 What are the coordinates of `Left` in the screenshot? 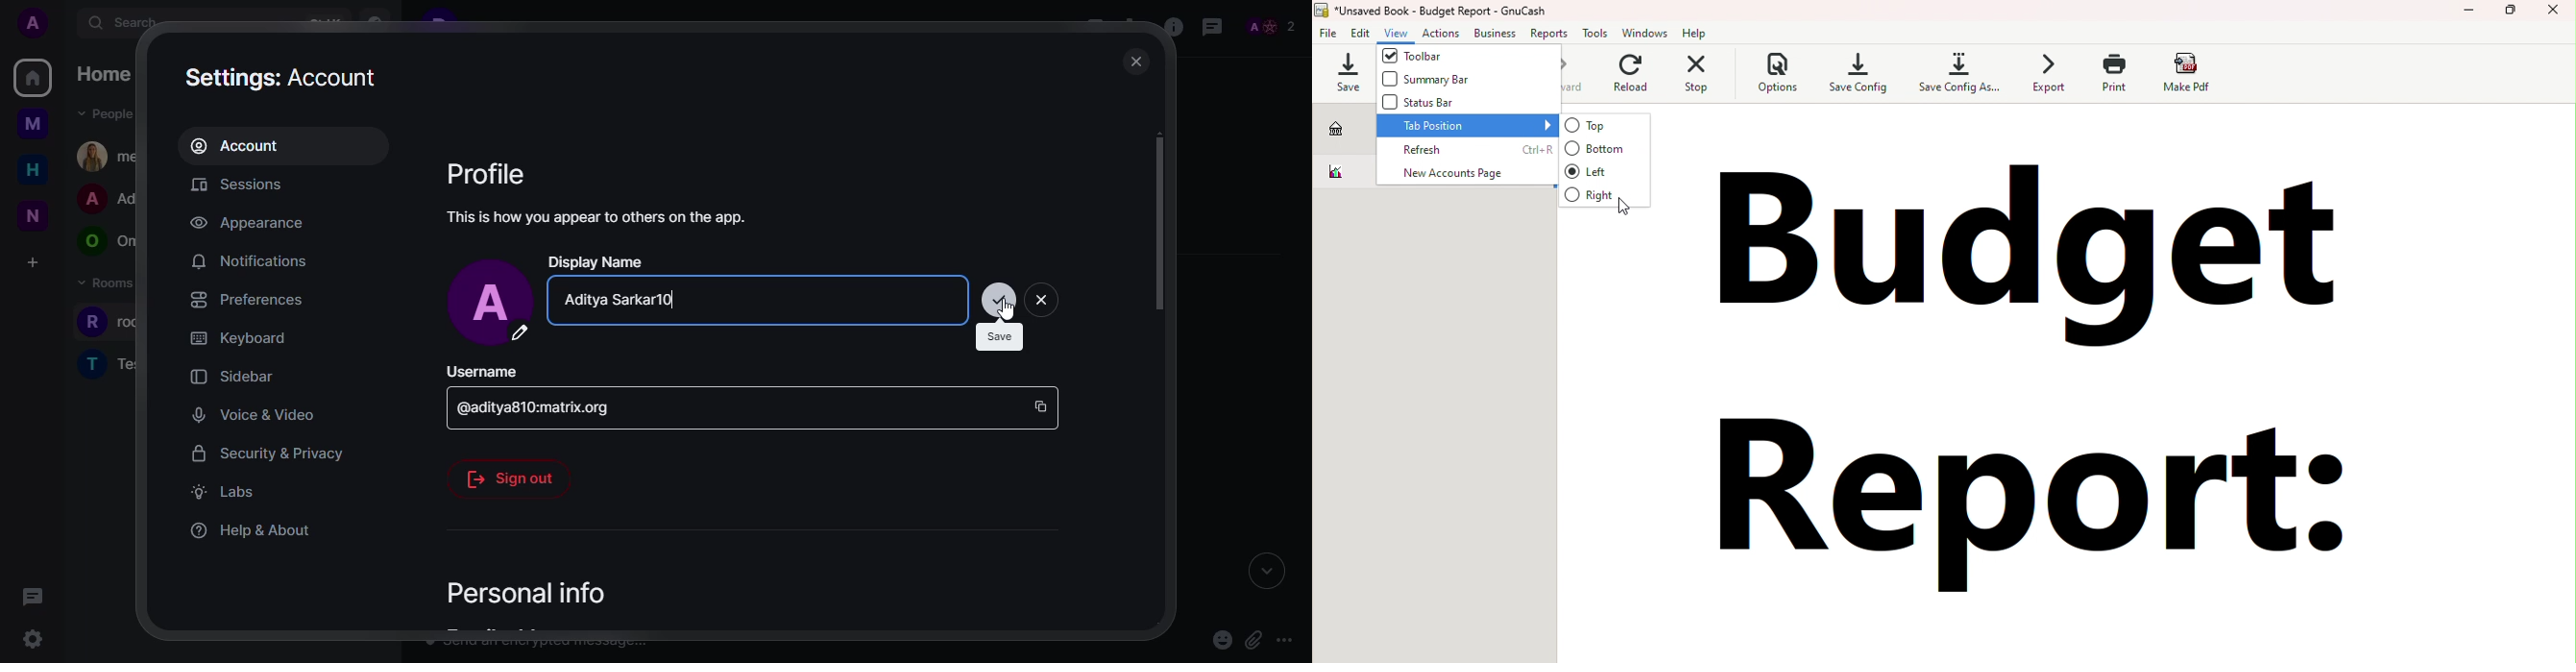 It's located at (1606, 168).